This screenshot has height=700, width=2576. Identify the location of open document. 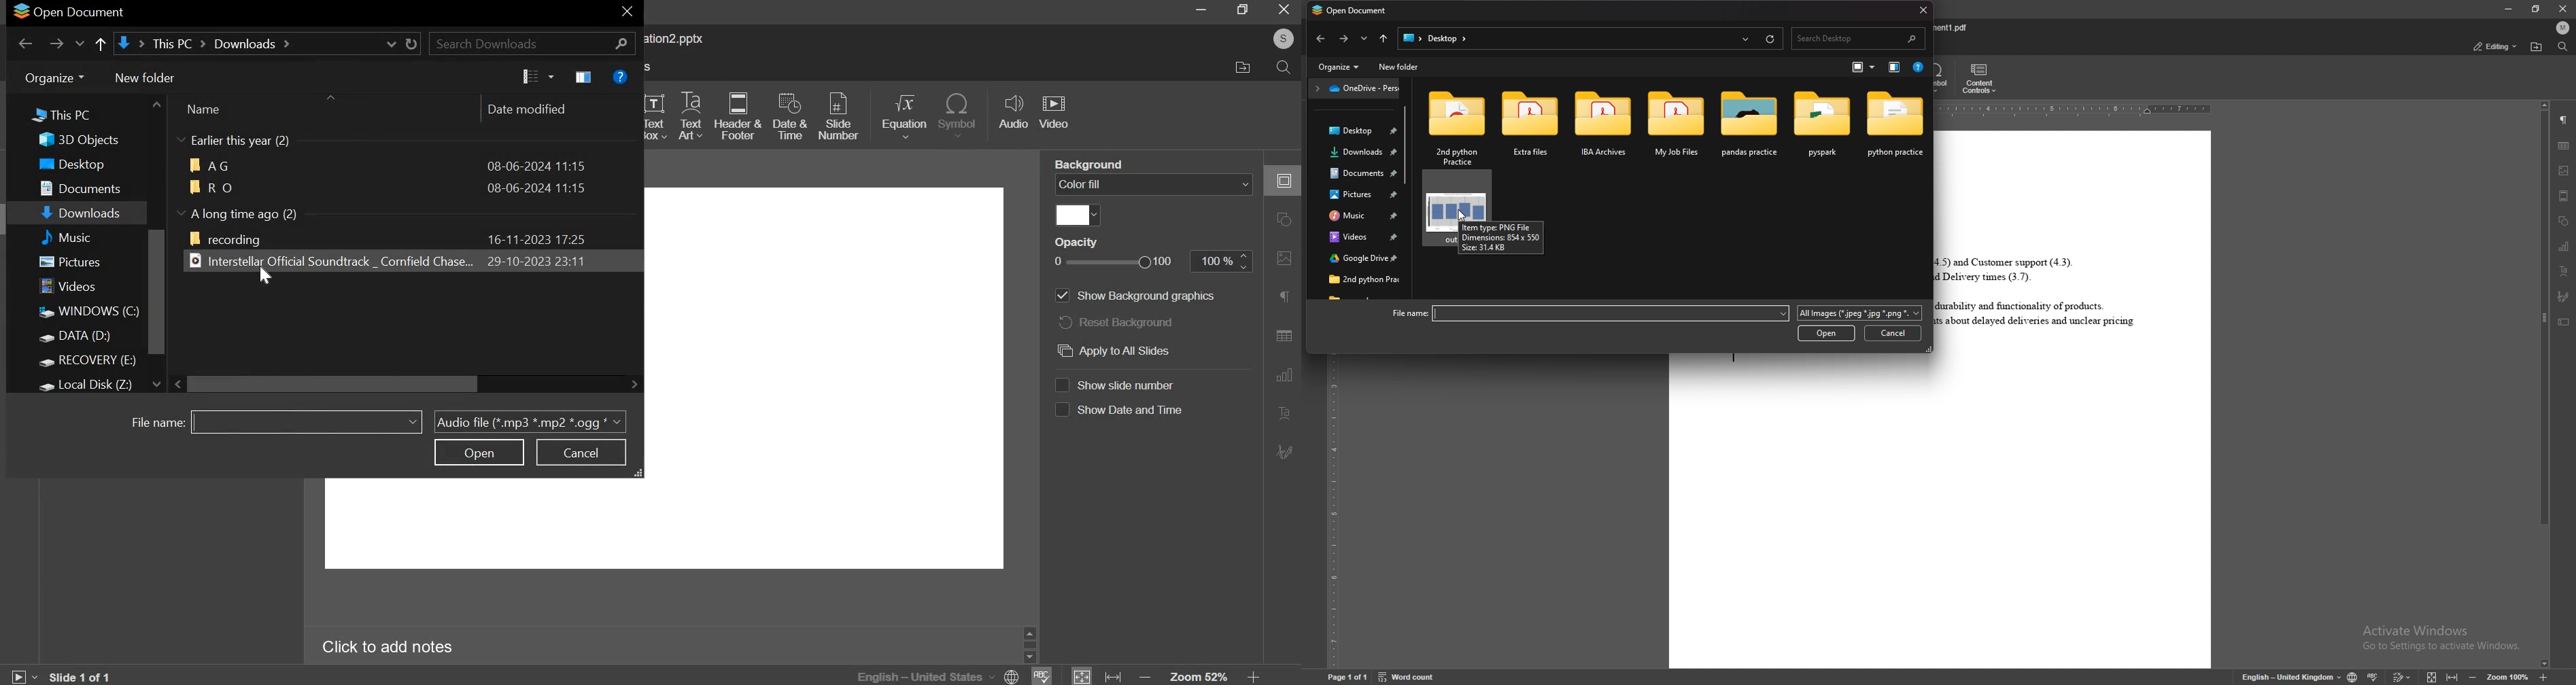
(68, 13).